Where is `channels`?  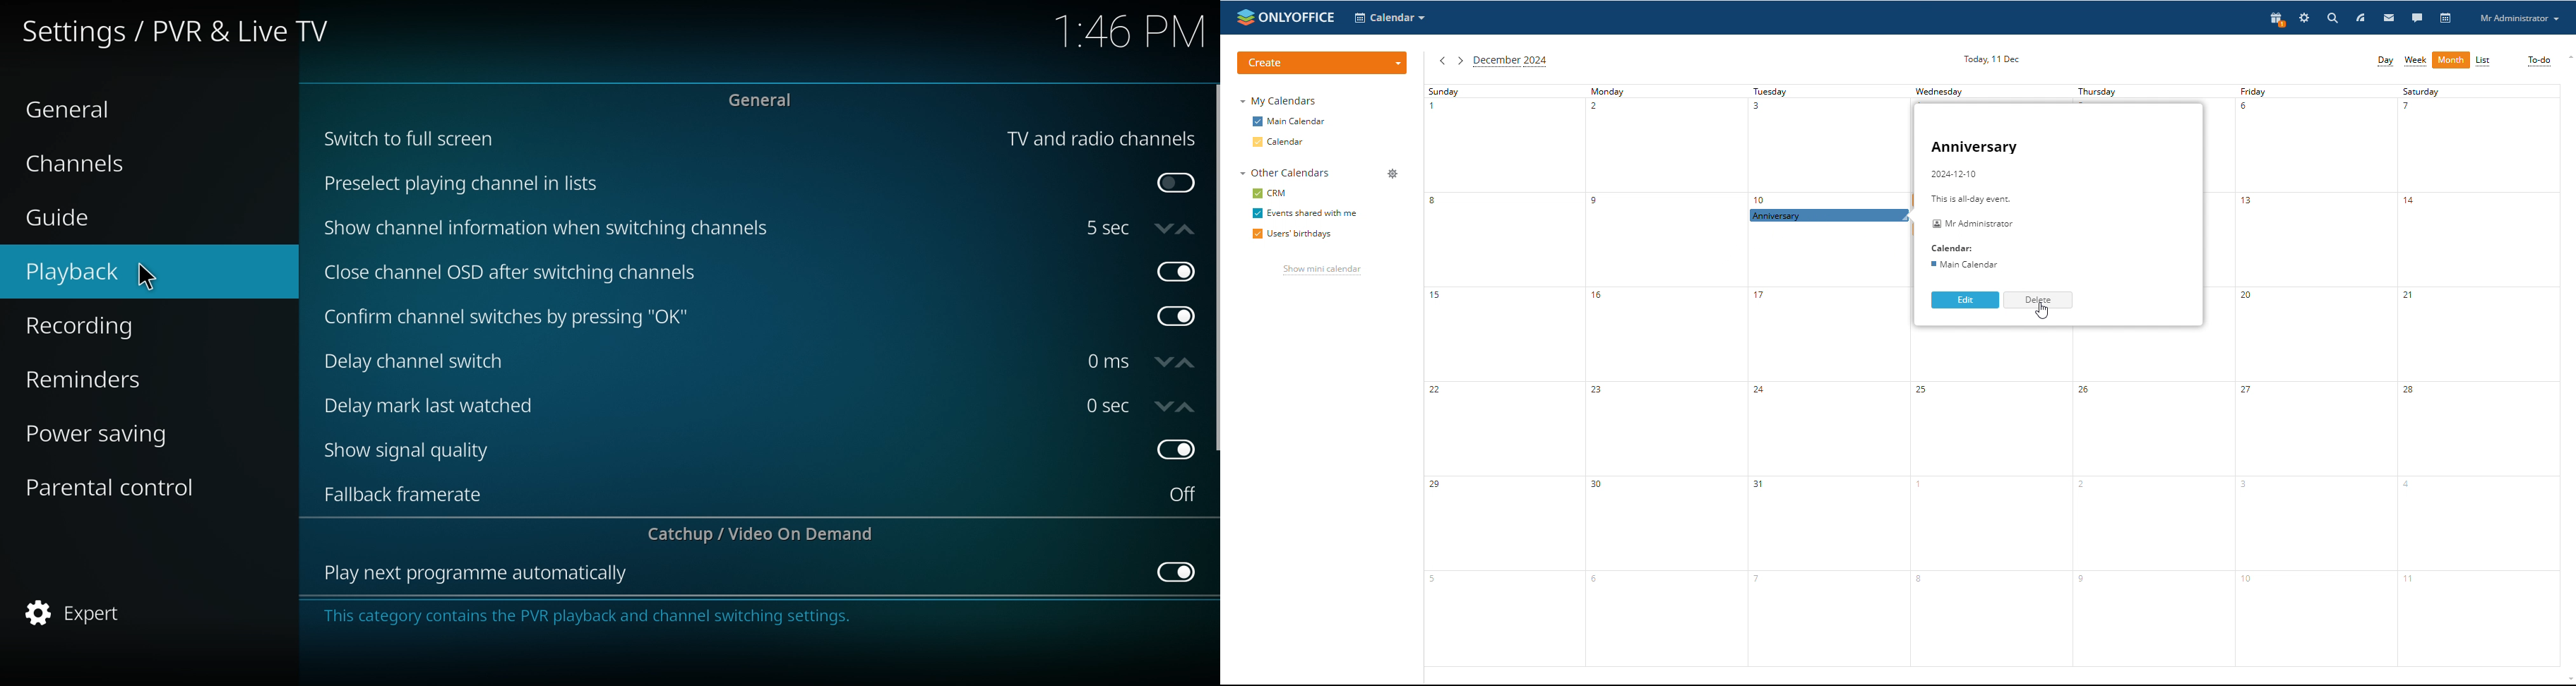 channels is located at coordinates (102, 162).